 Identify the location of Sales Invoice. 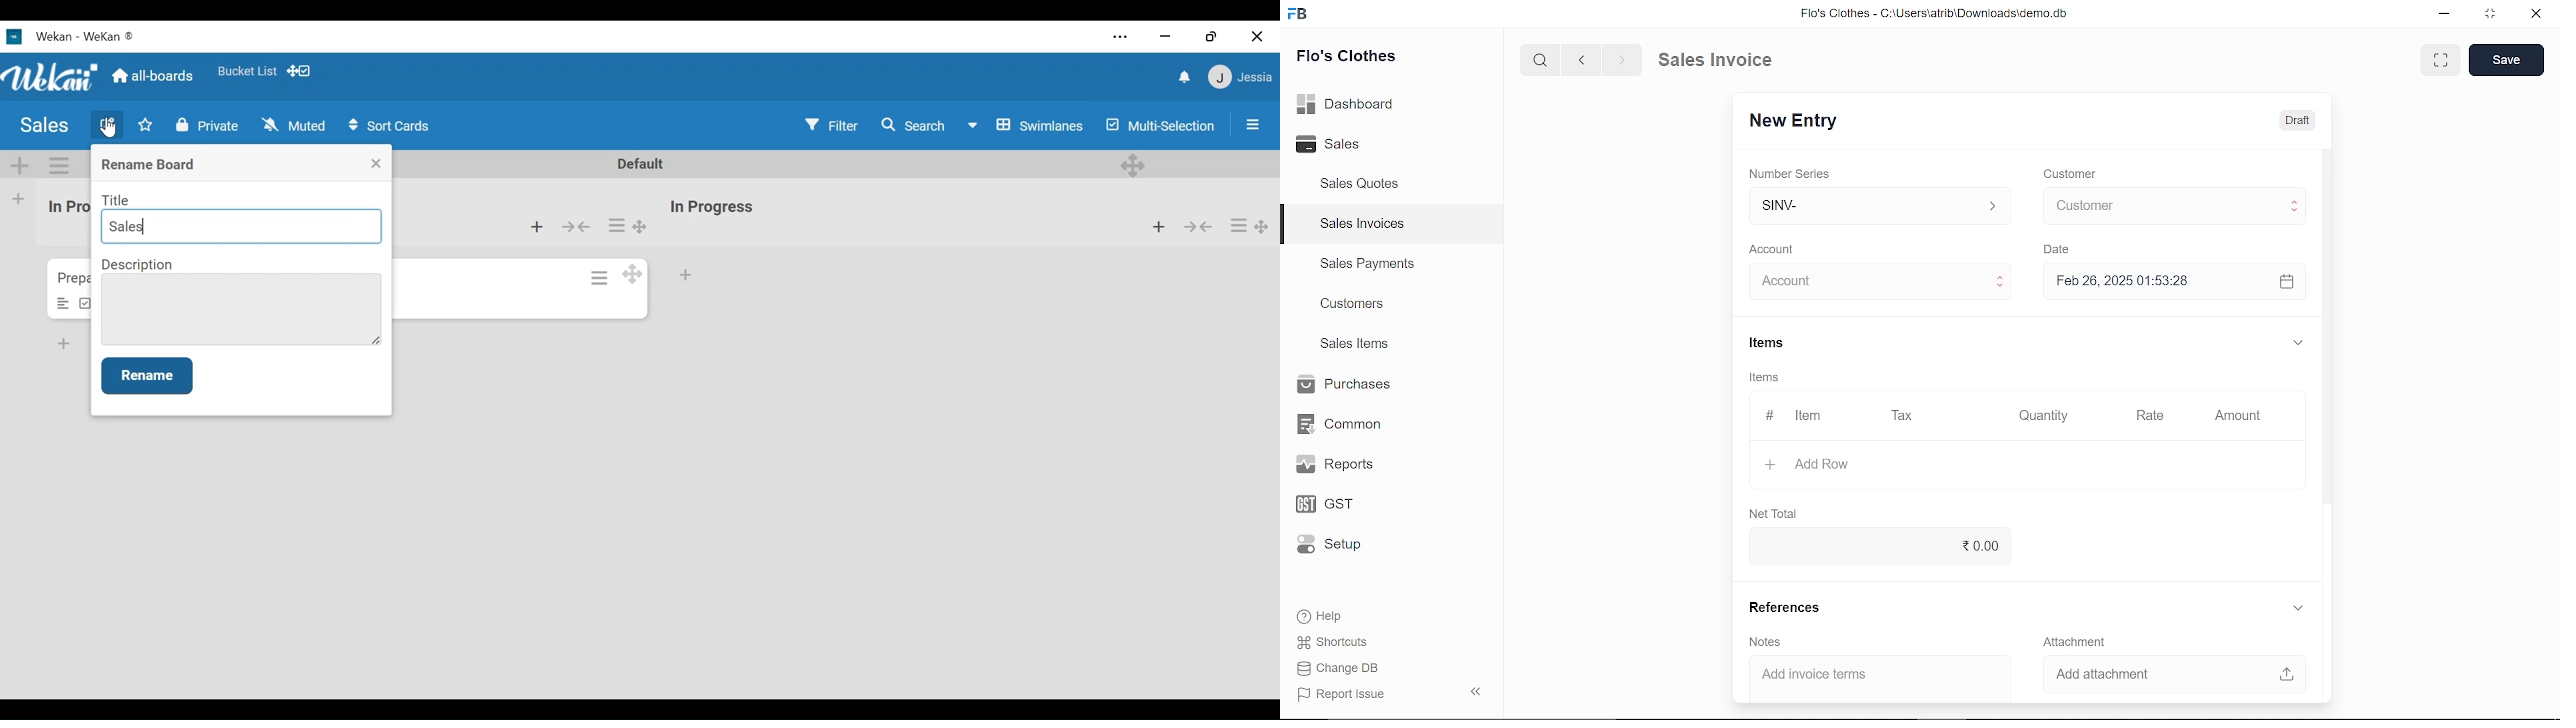
(1730, 59).